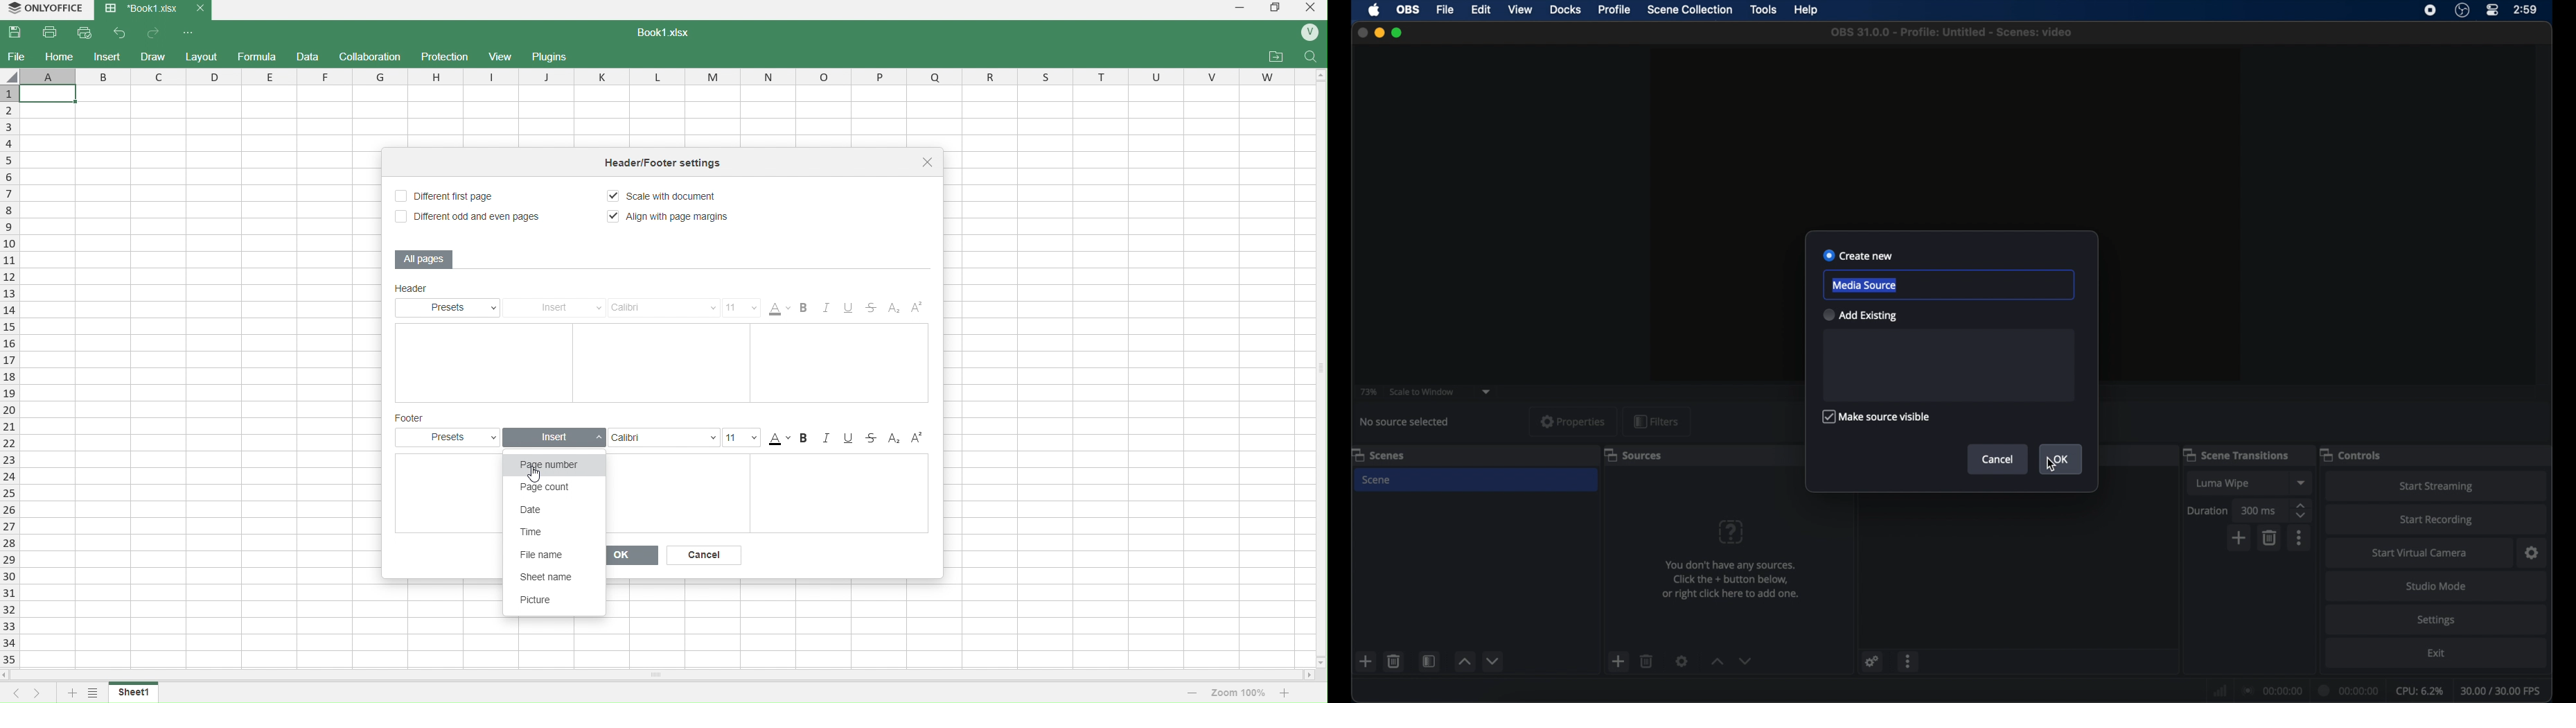 This screenshot has width=2576, height=728. What do you see at coordinates (1487, 392) in the screenshot?
I see `dropdown` at bounding box center [1487, 392].